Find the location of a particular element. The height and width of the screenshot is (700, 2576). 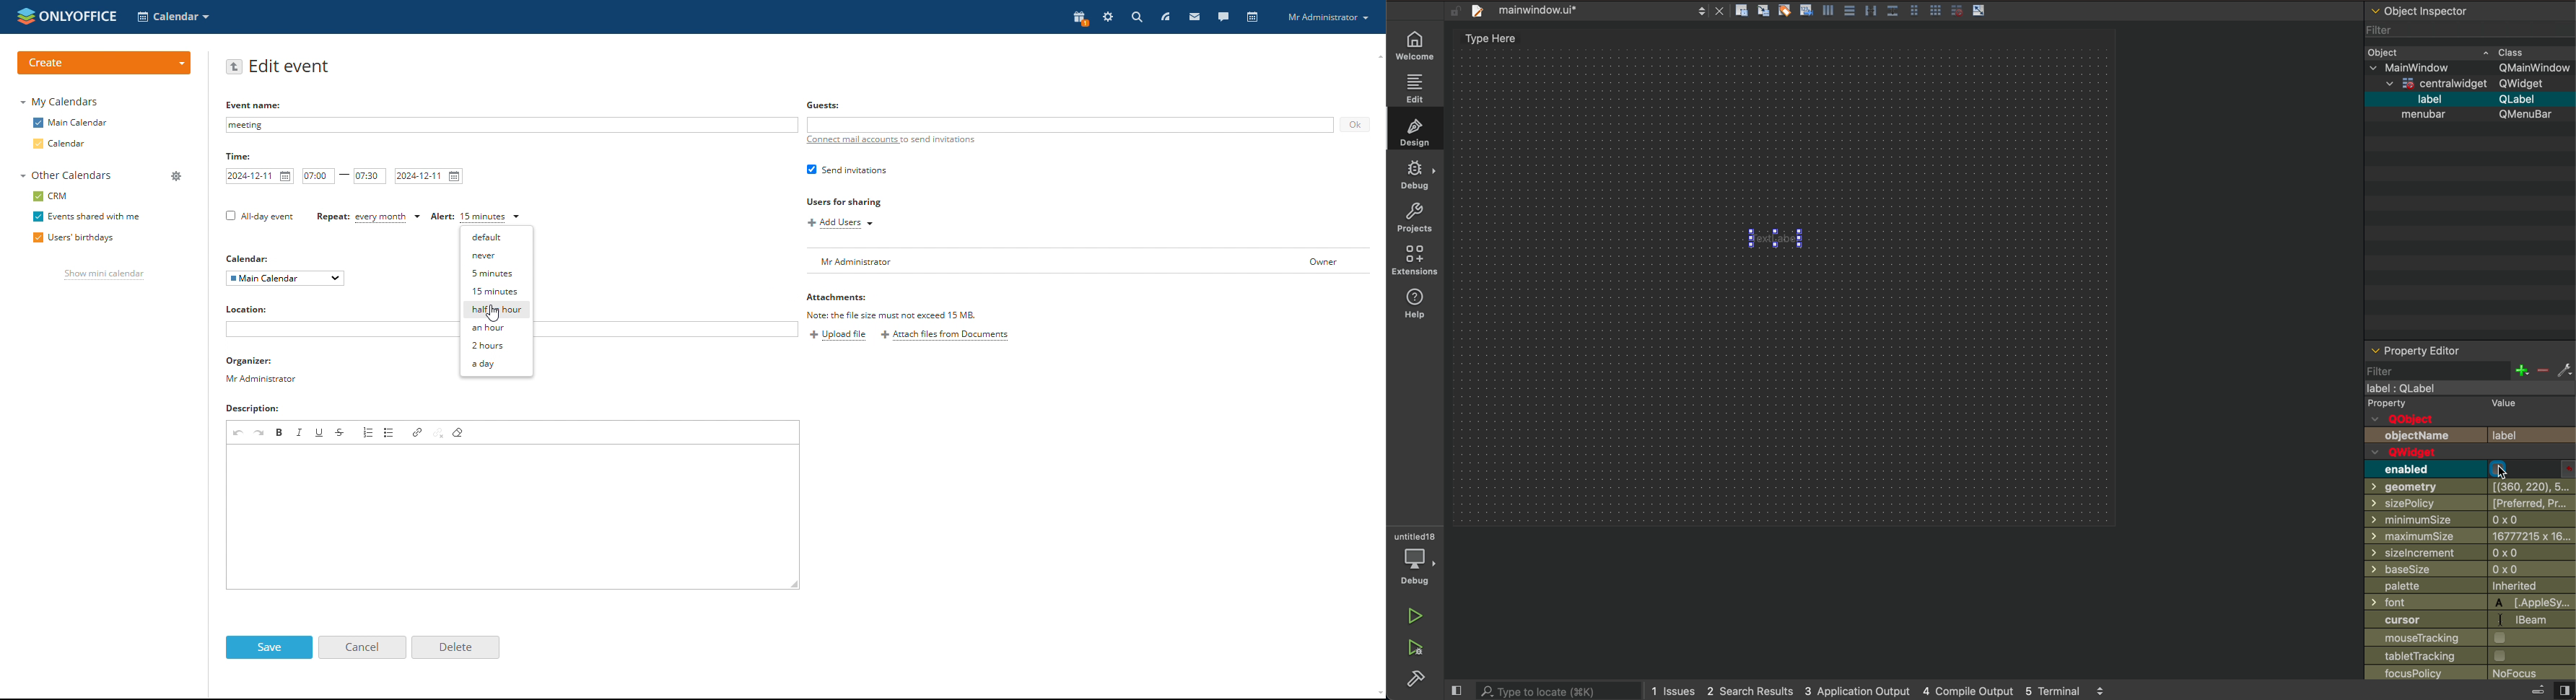

Object is located at coordinates (2386, 51).